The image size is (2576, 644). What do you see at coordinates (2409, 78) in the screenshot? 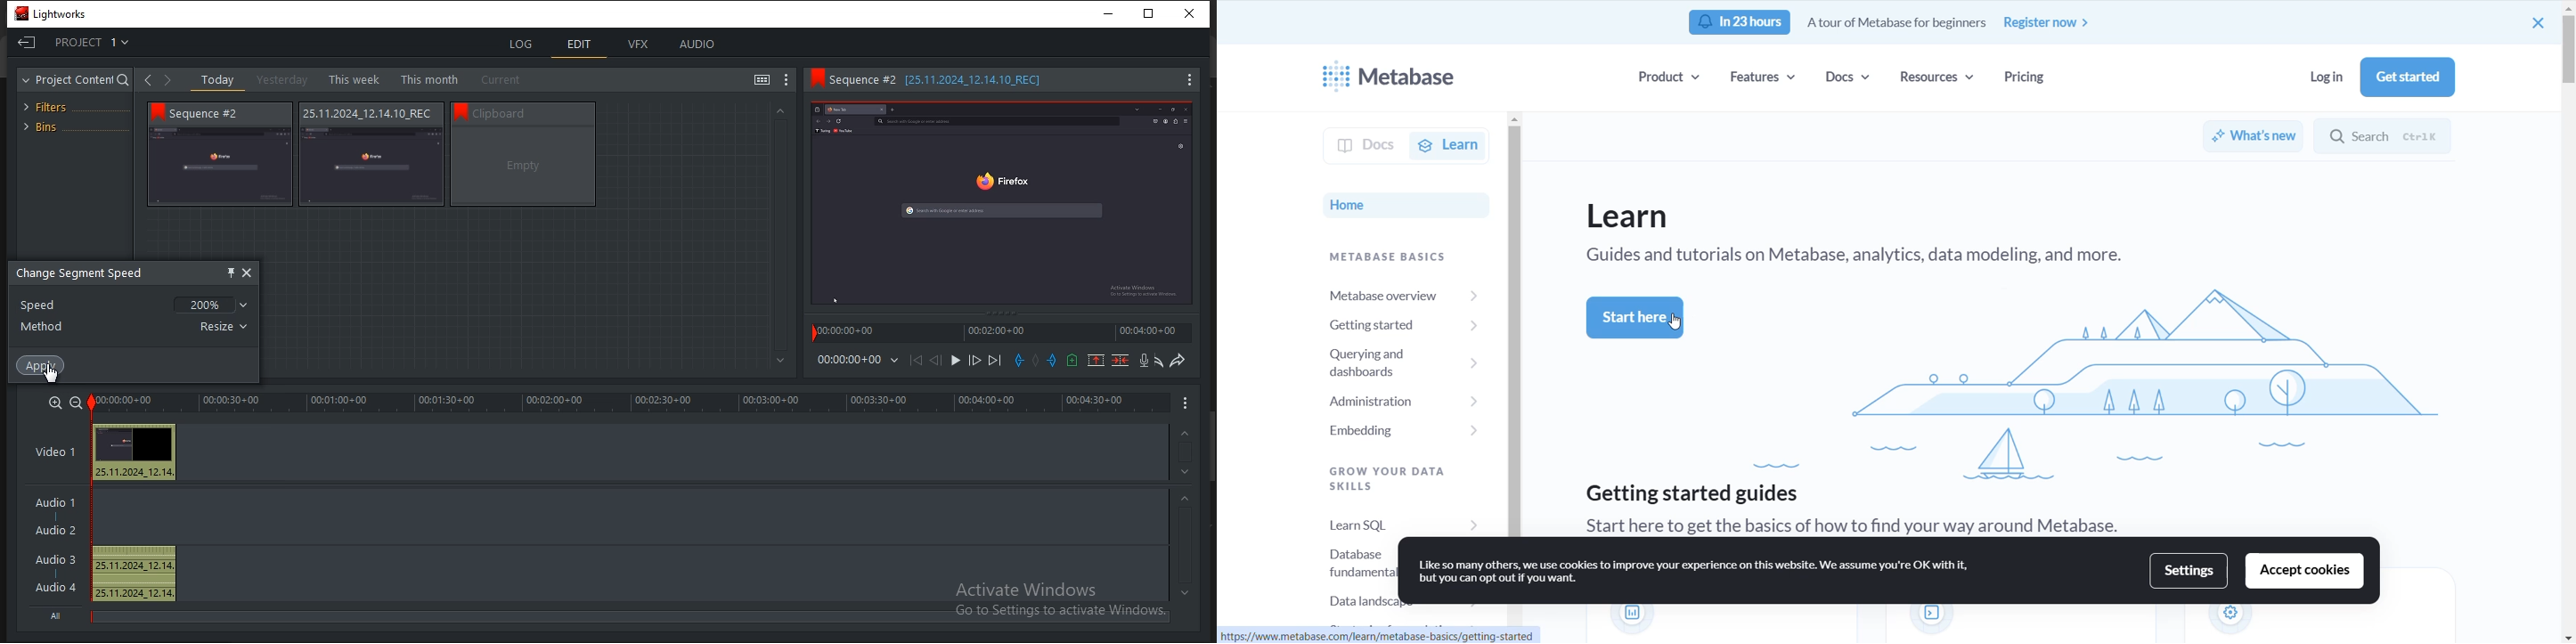
I see `get started` at bounding box center [2409, 78].